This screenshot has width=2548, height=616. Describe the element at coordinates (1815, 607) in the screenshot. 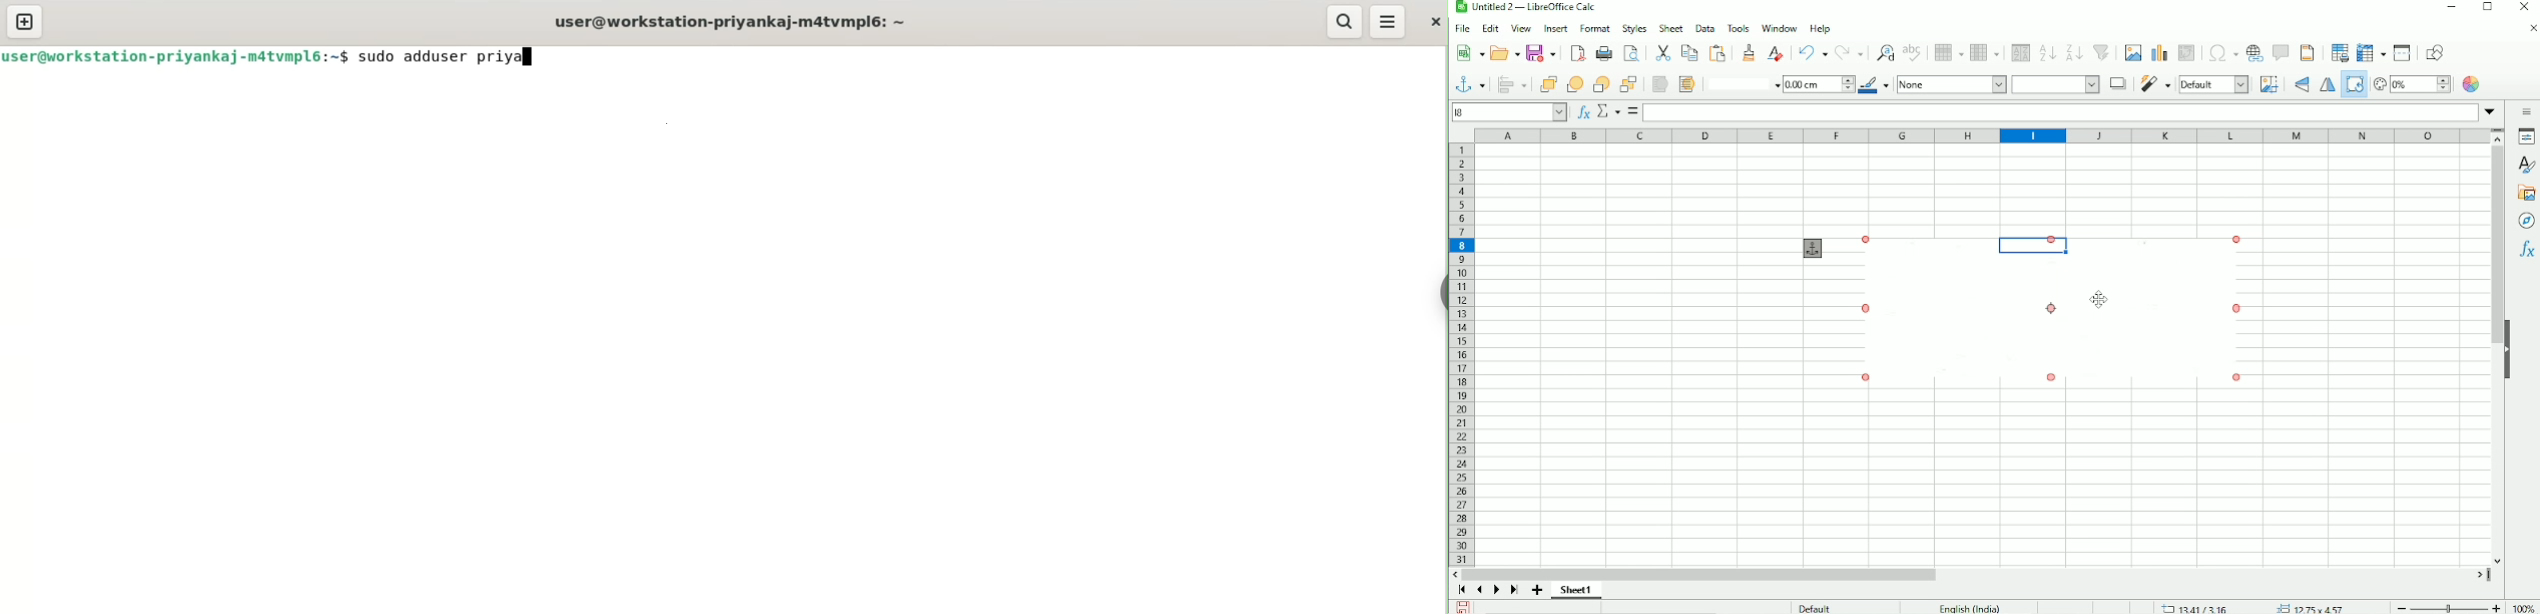

I see `Default` at that location.